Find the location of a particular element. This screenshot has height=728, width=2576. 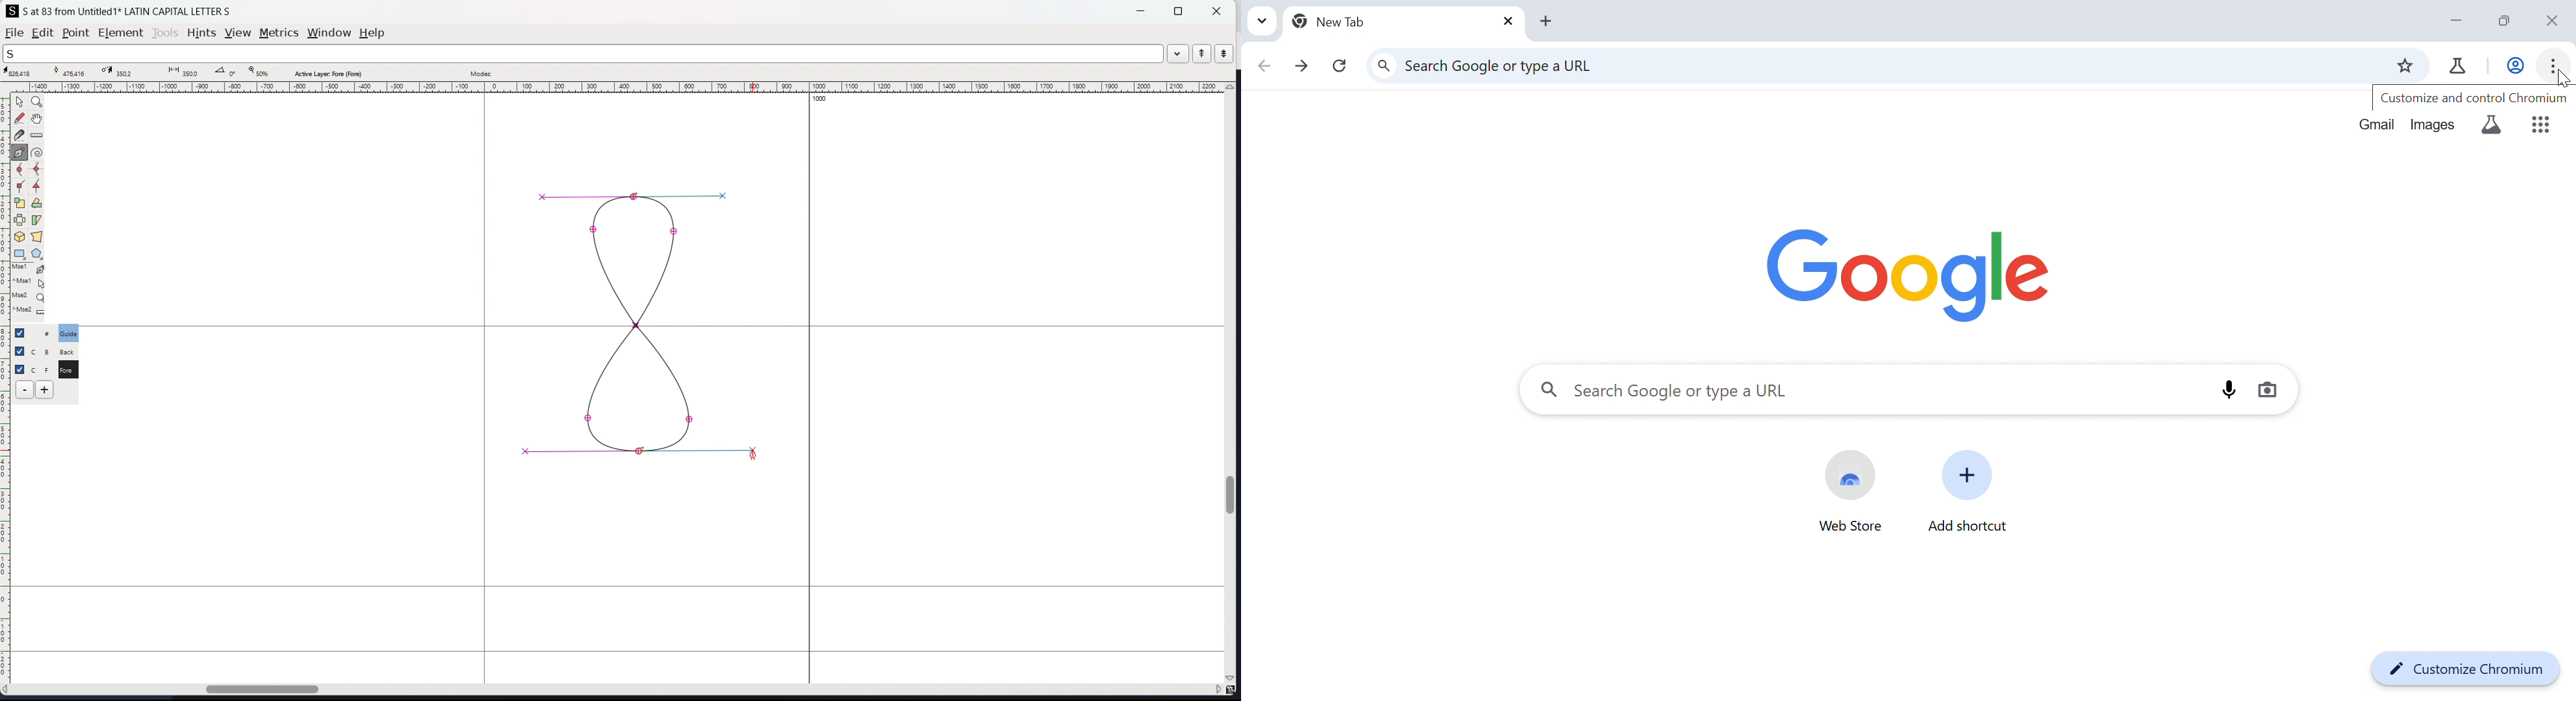

checkbox is located at coordinates (23, 332).